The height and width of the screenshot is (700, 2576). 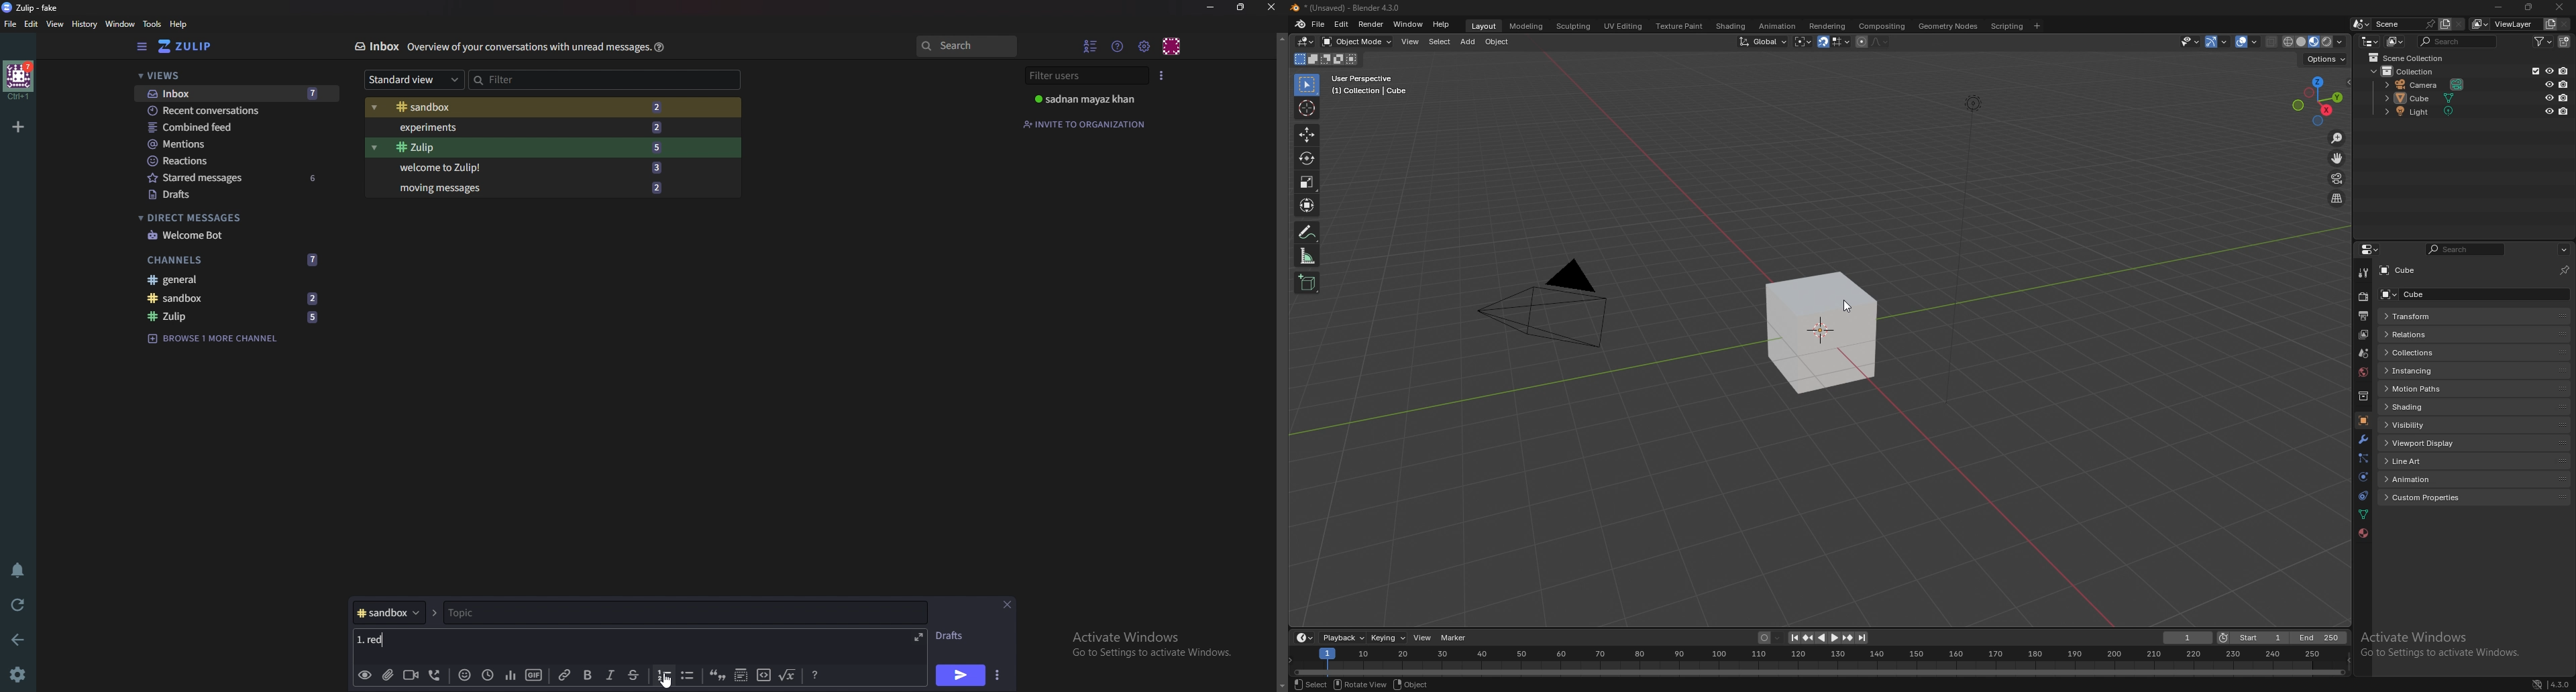 What do you see at coordinates (2564, 71) in the screenshot?
I see `disable in renders` at bounding box center [2564, 71].